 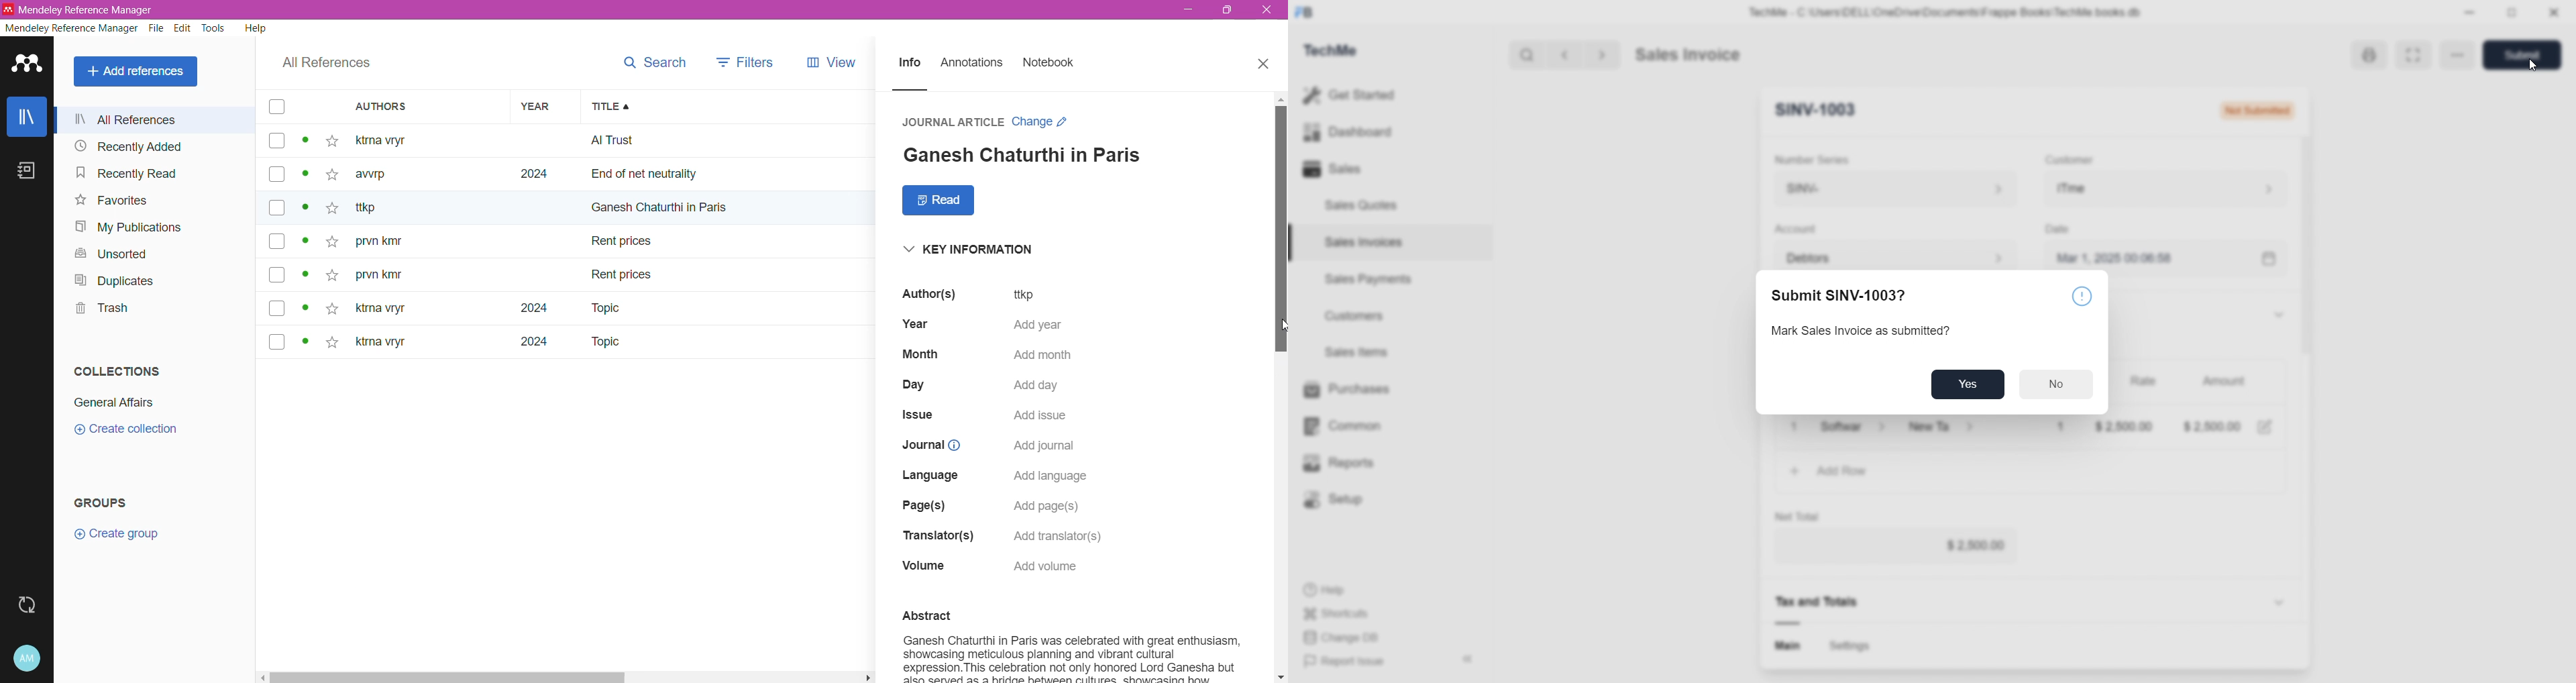 I want to click on Click to add month, so click(x=1038, y=356).